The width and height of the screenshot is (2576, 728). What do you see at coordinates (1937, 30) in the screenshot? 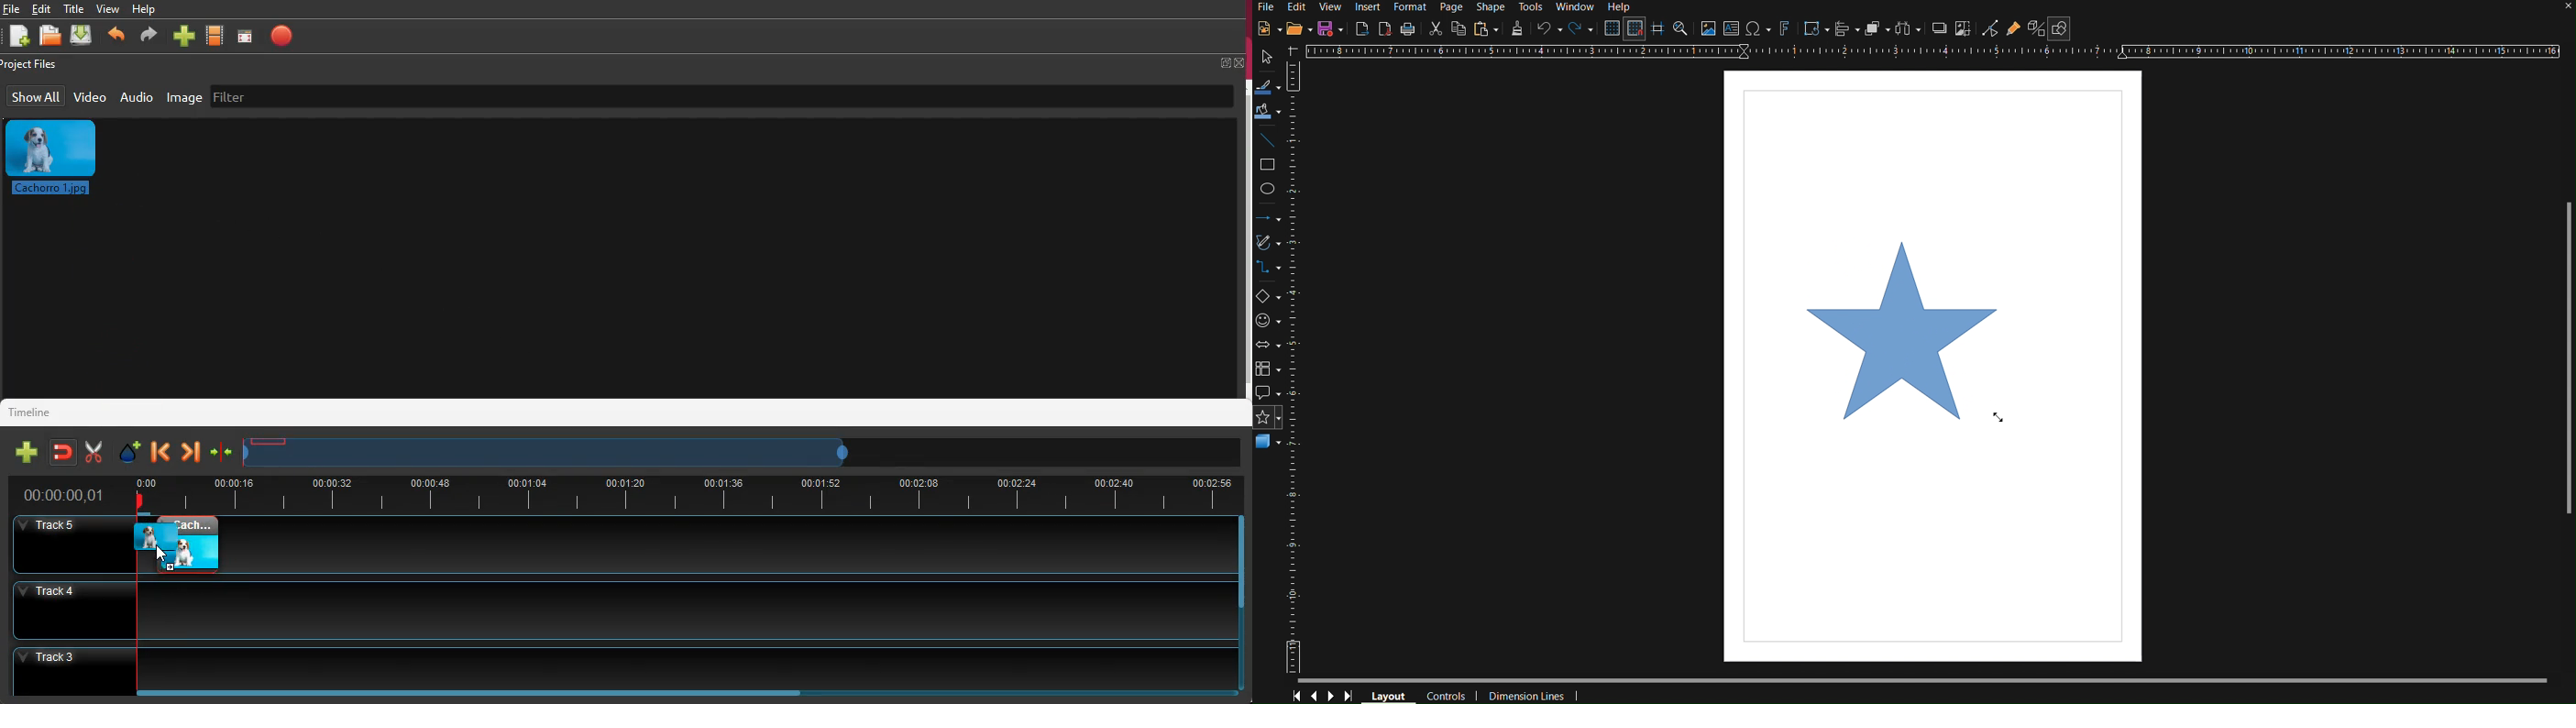
I see `Shadow` at bounding box center [1937, 30].